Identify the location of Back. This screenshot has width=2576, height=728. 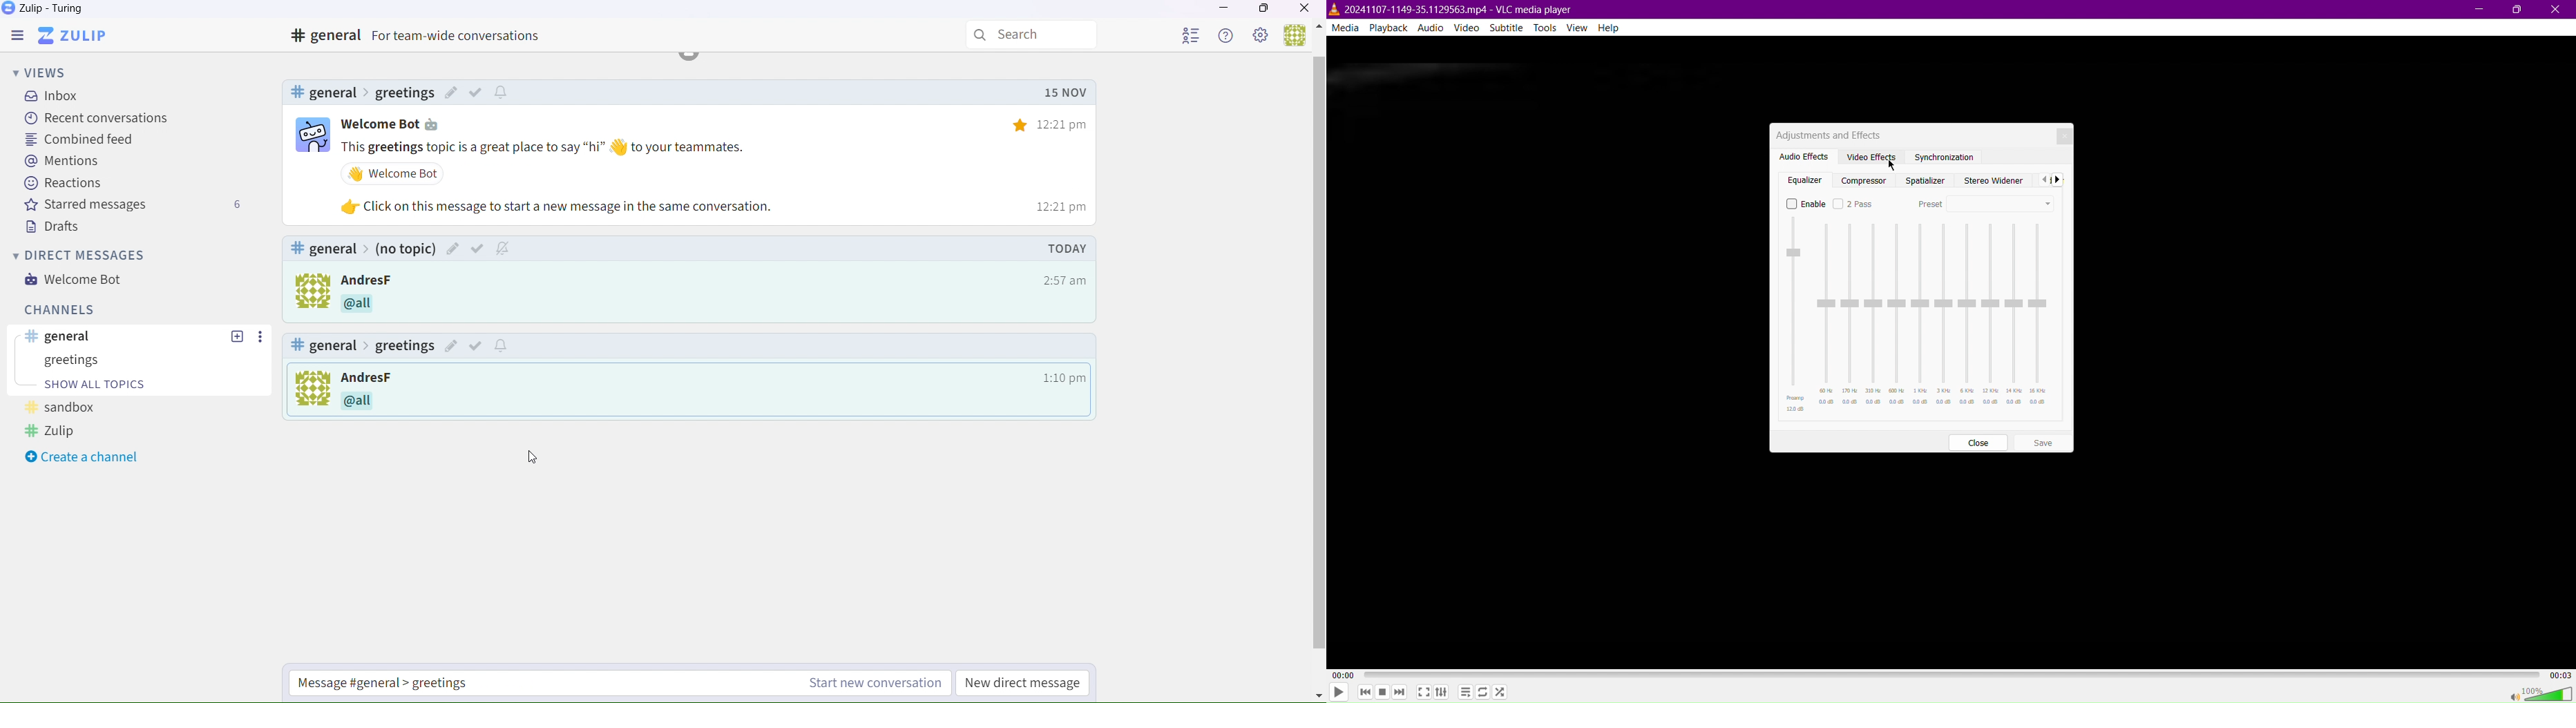
(2043, 179).